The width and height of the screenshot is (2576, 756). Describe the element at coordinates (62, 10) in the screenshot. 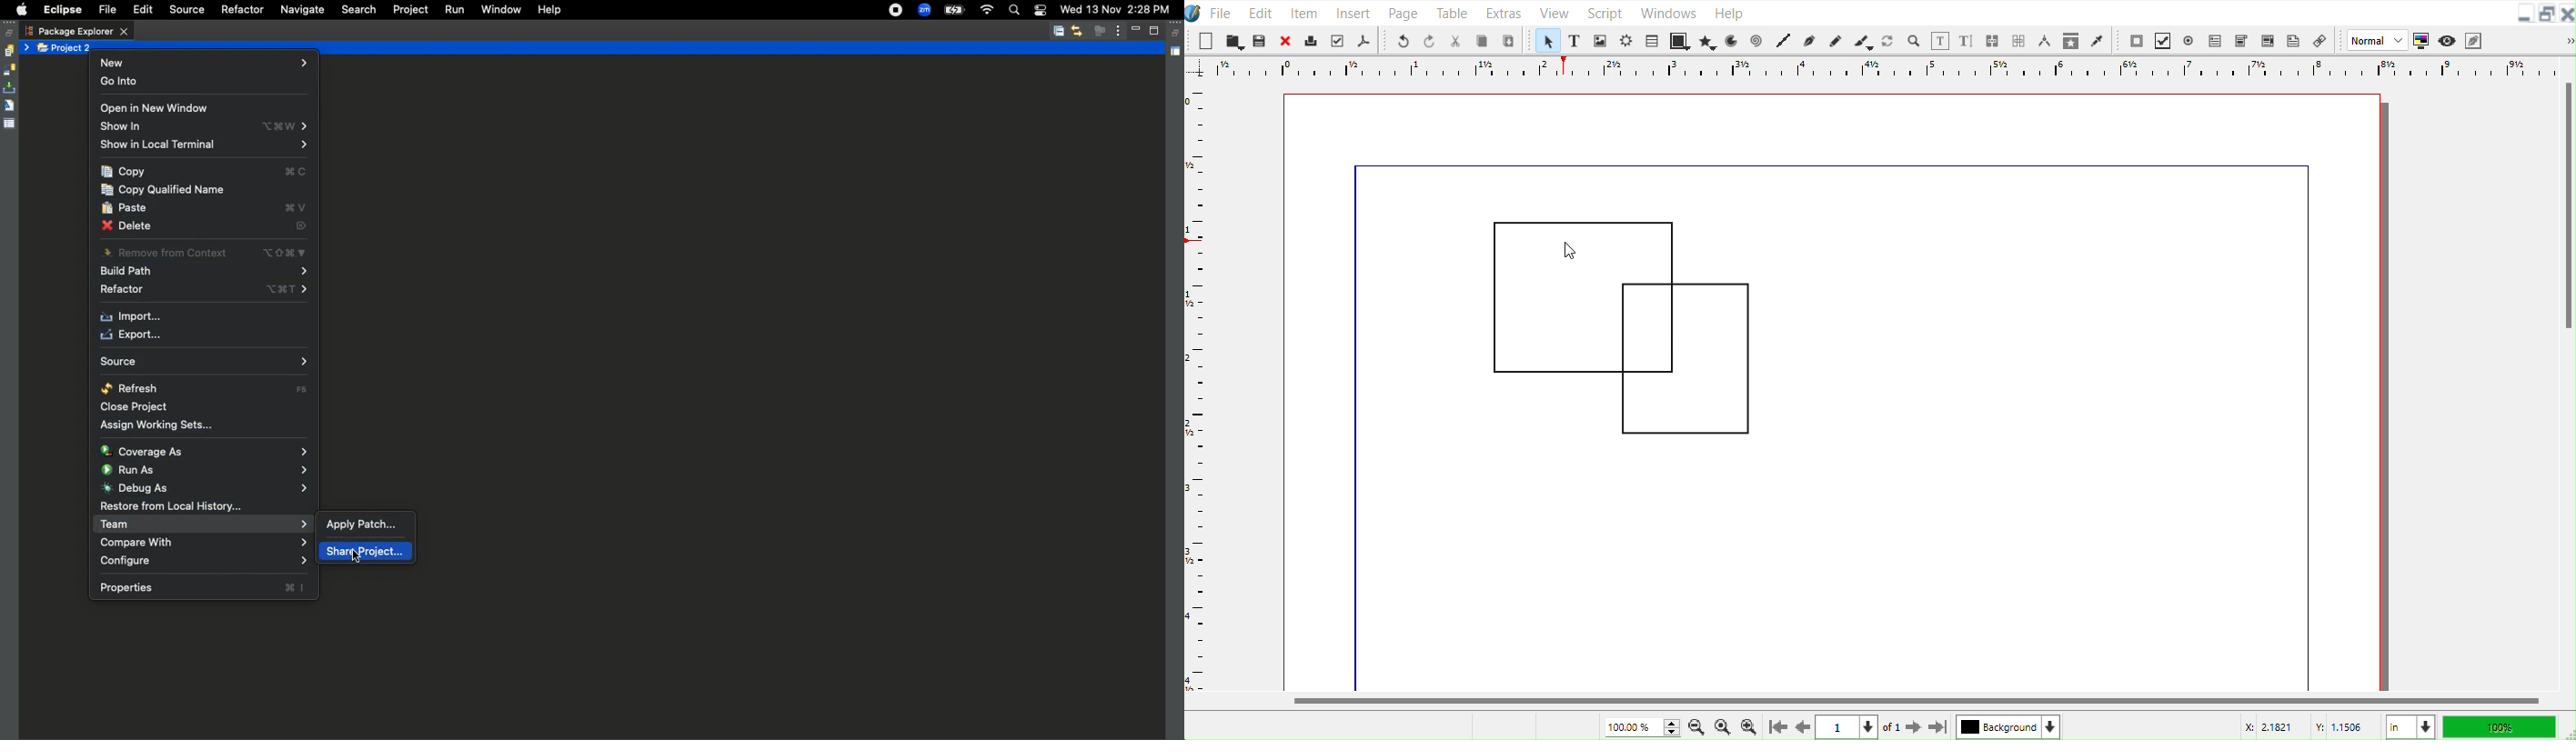

I see `Eclipse` at that location.